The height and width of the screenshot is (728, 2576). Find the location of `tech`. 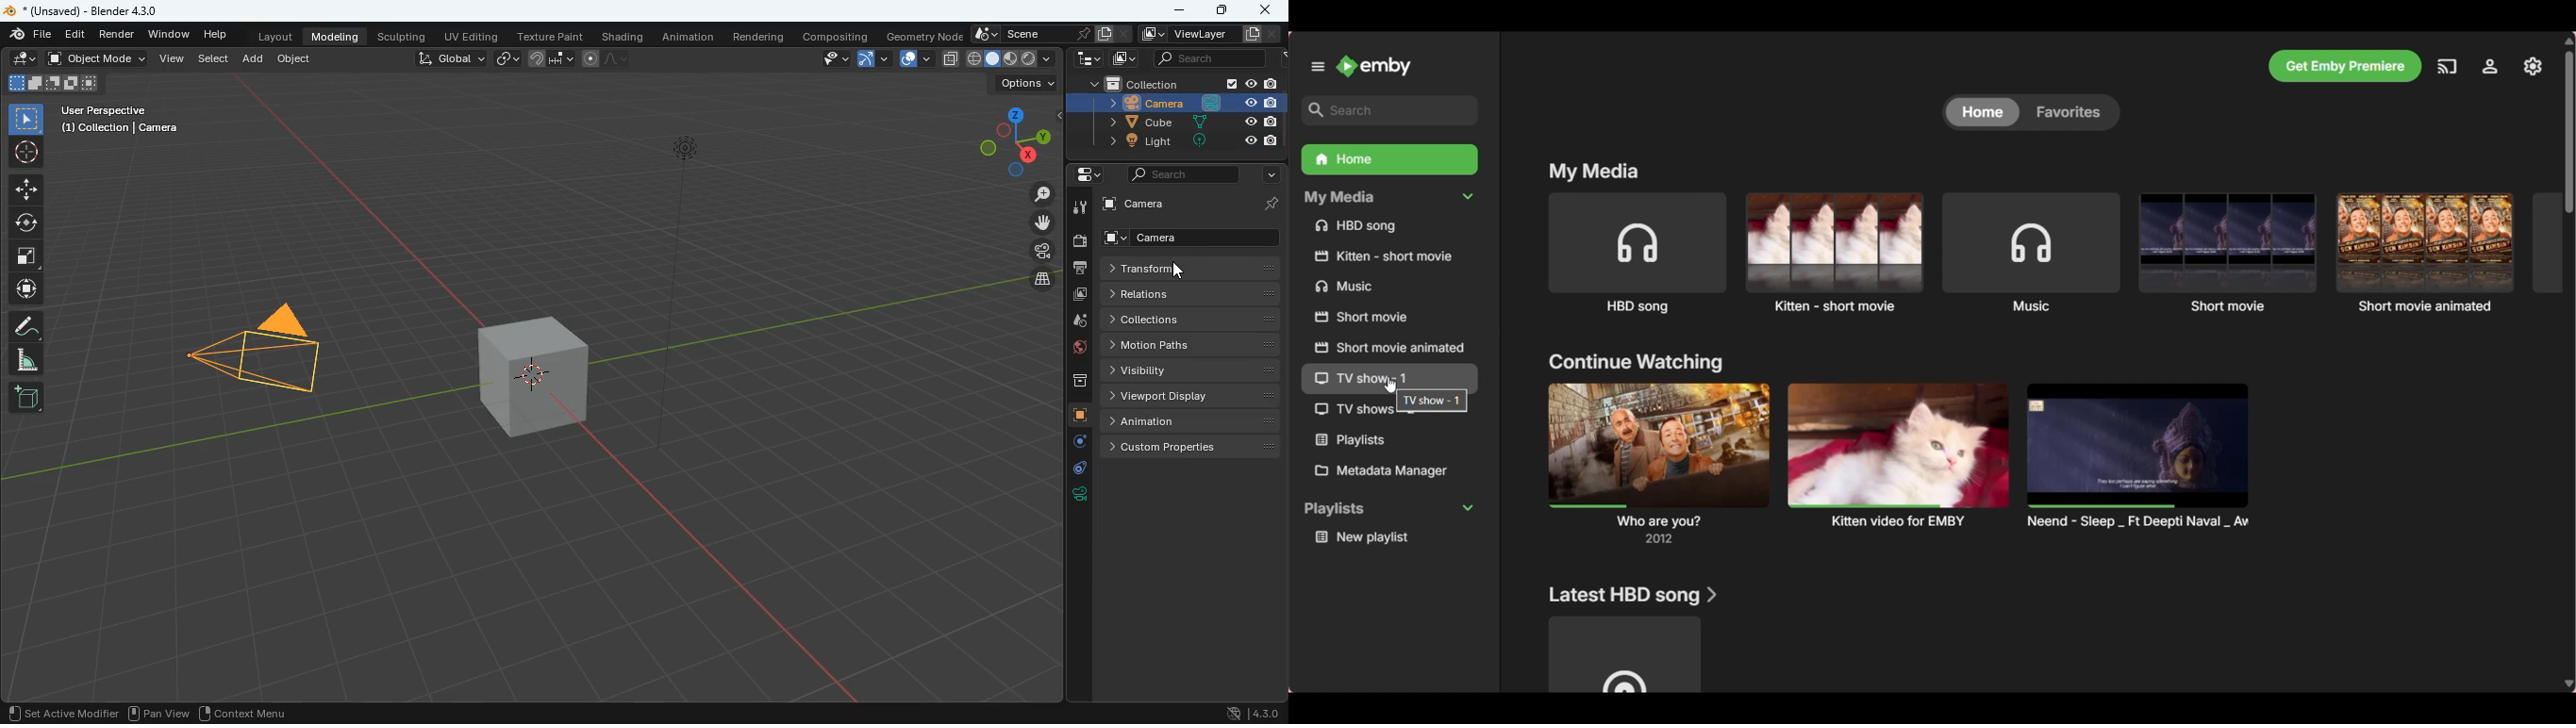

tech is located at coordinates (1087, 59).